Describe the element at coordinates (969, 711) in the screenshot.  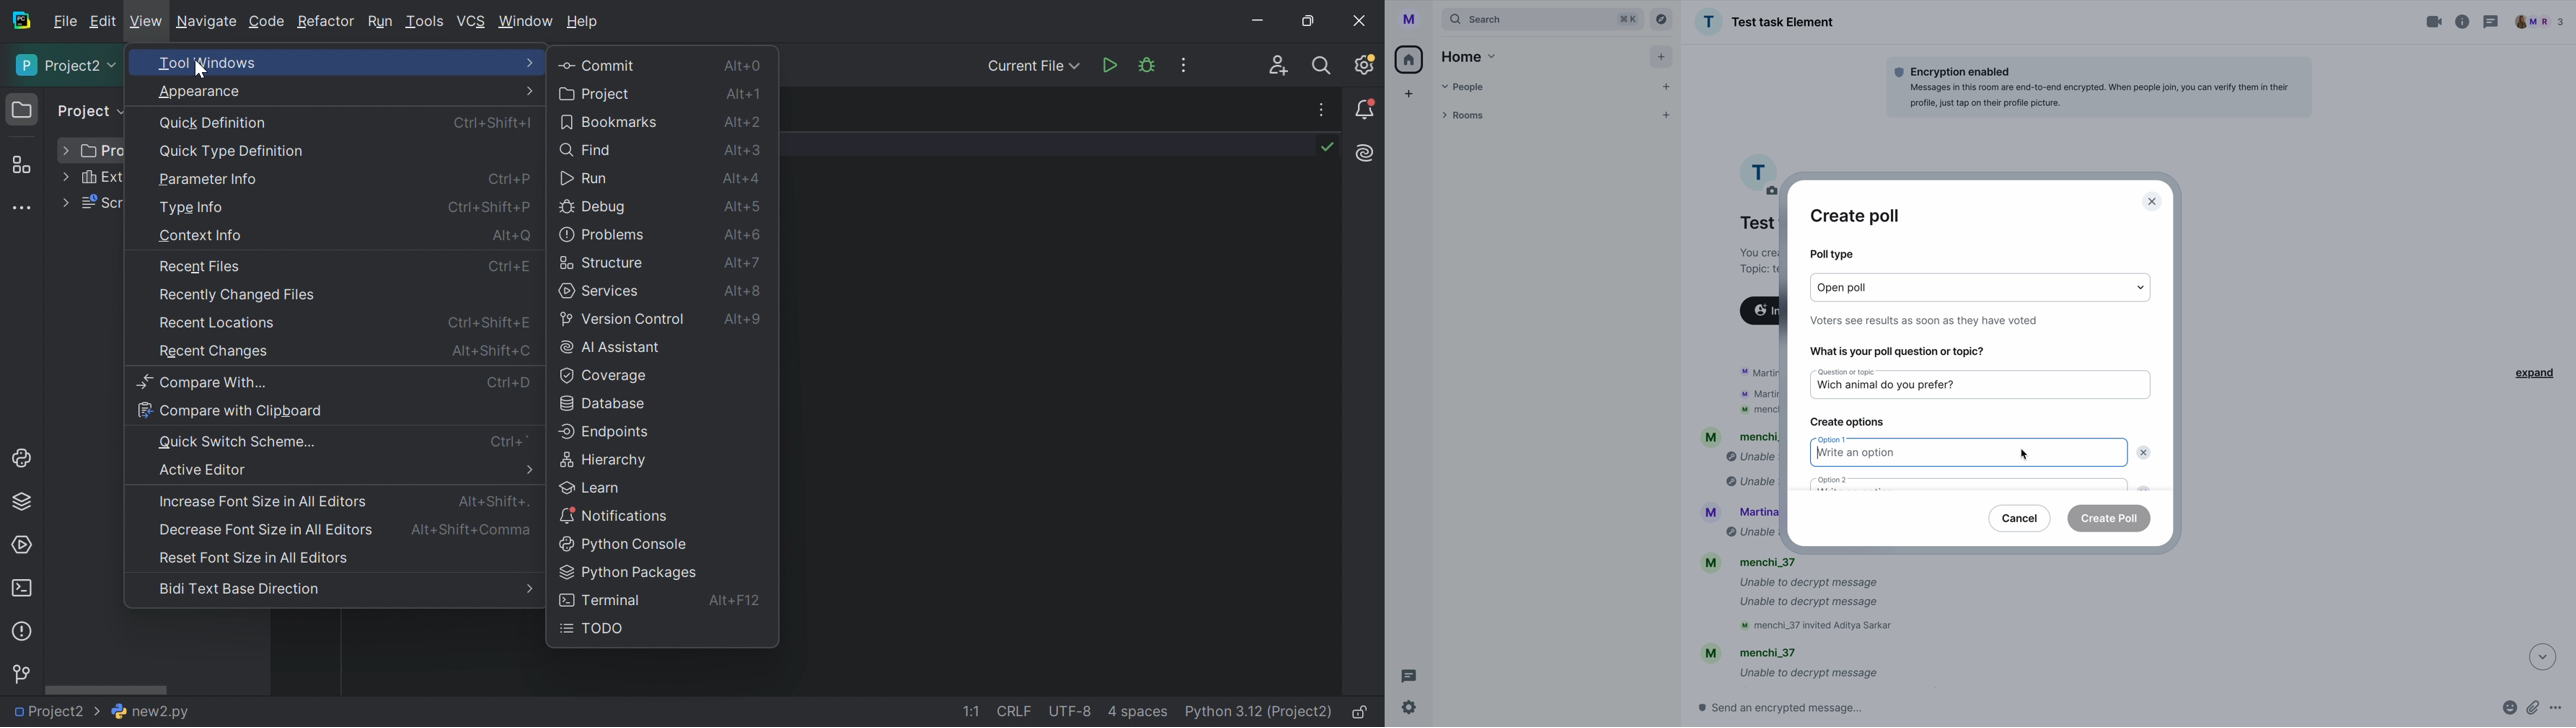
I see `1:1` at that location.